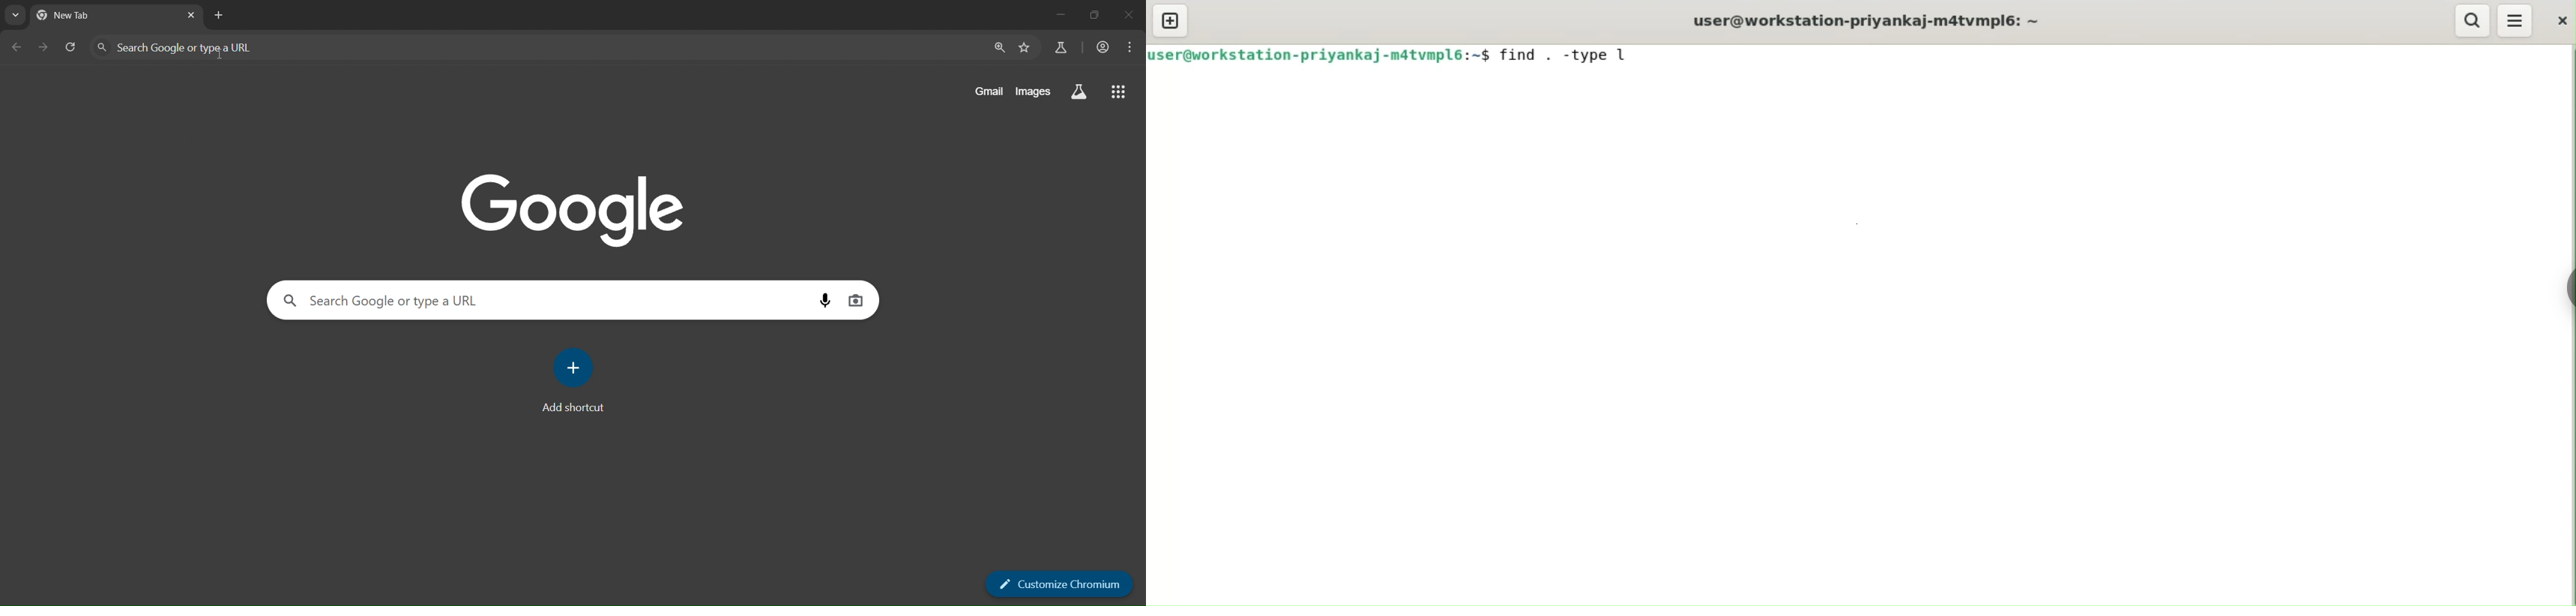  I want to click on bookmark, so click(1025, 48).